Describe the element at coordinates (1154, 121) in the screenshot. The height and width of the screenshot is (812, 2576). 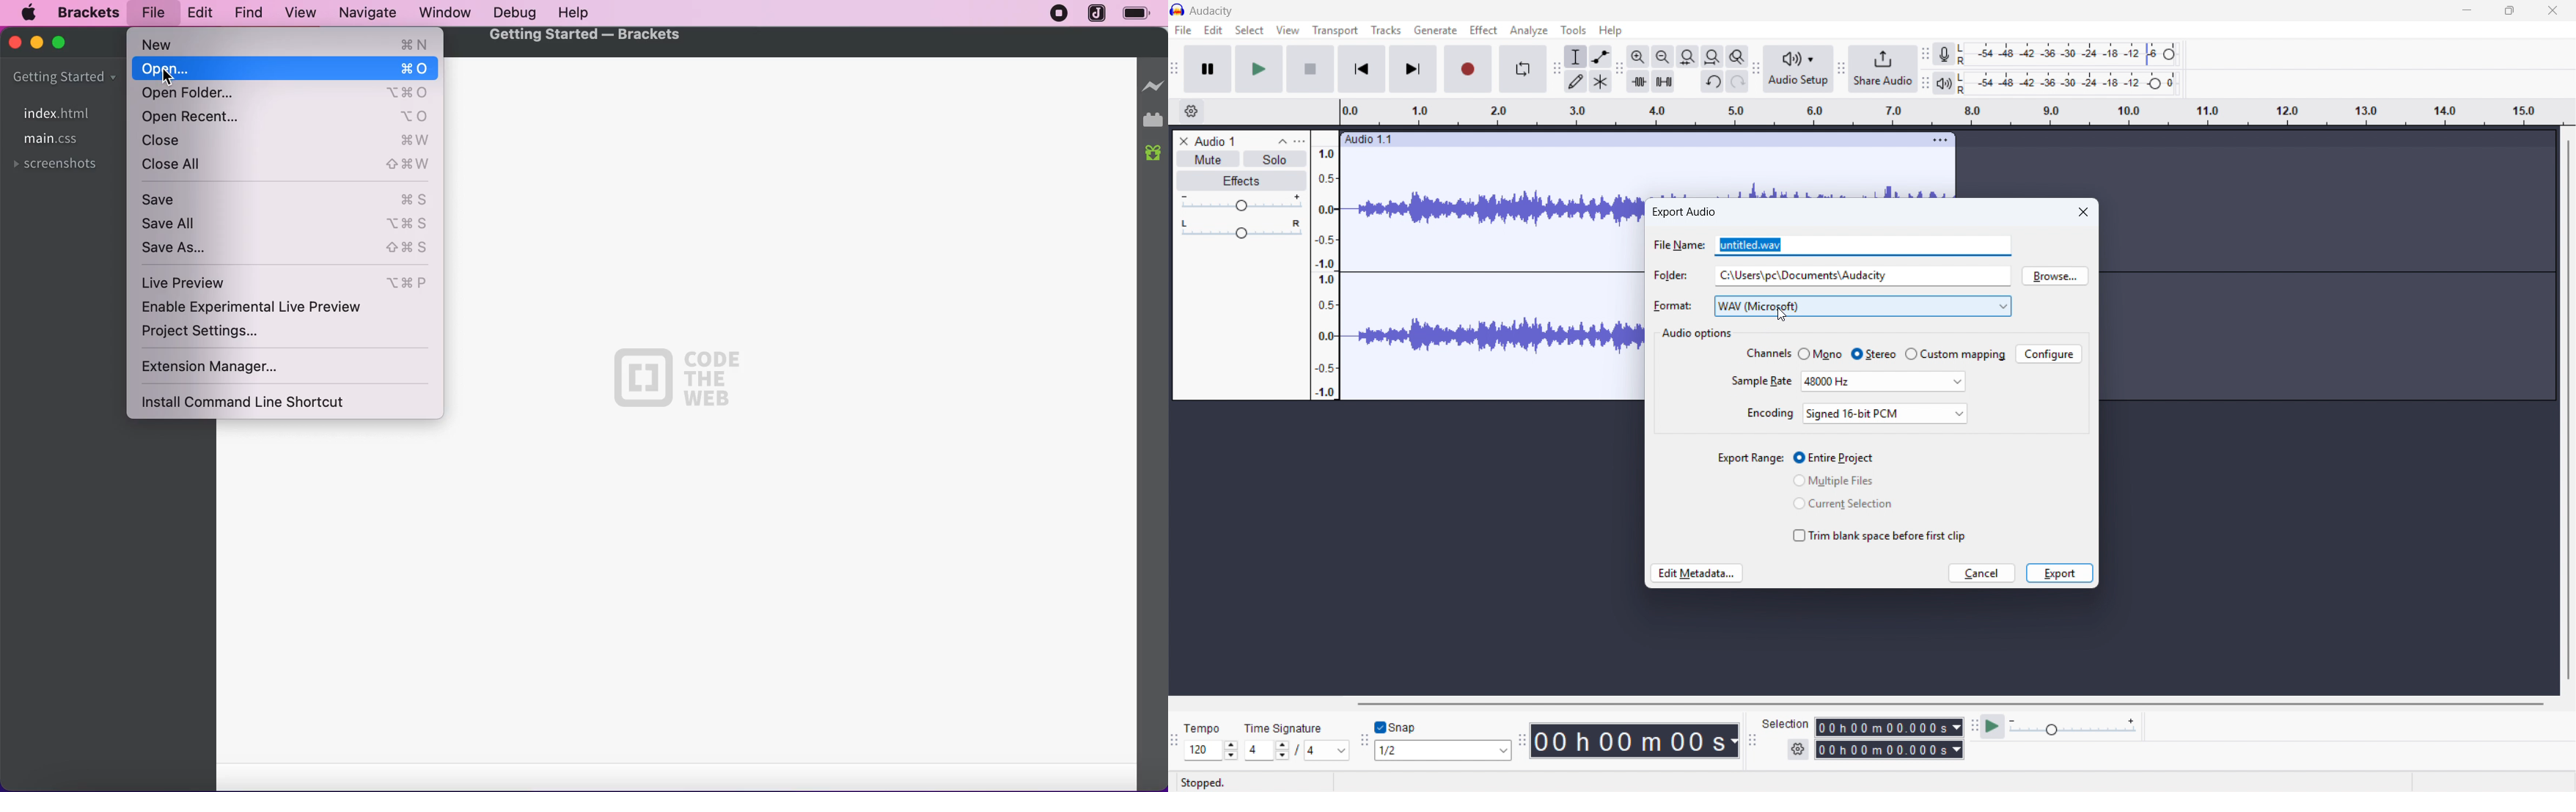
I see `extensions manager` at that location.